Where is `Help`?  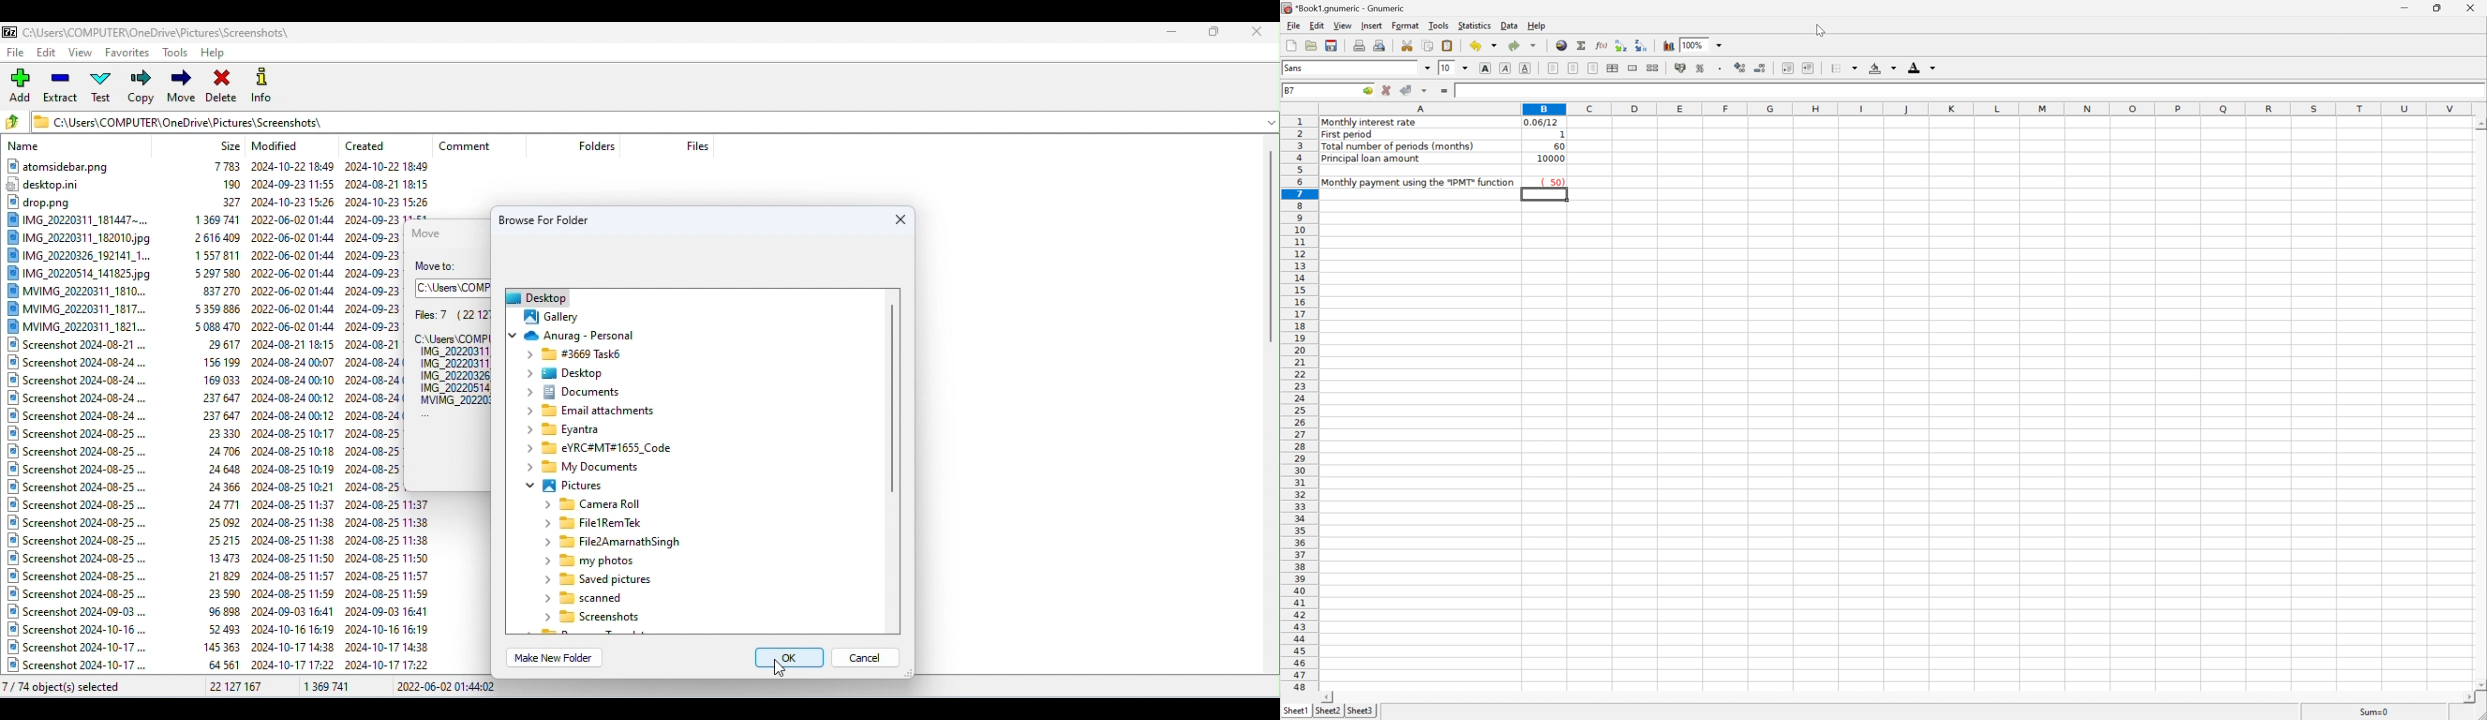
Help is located at coordinates (1538, 25).